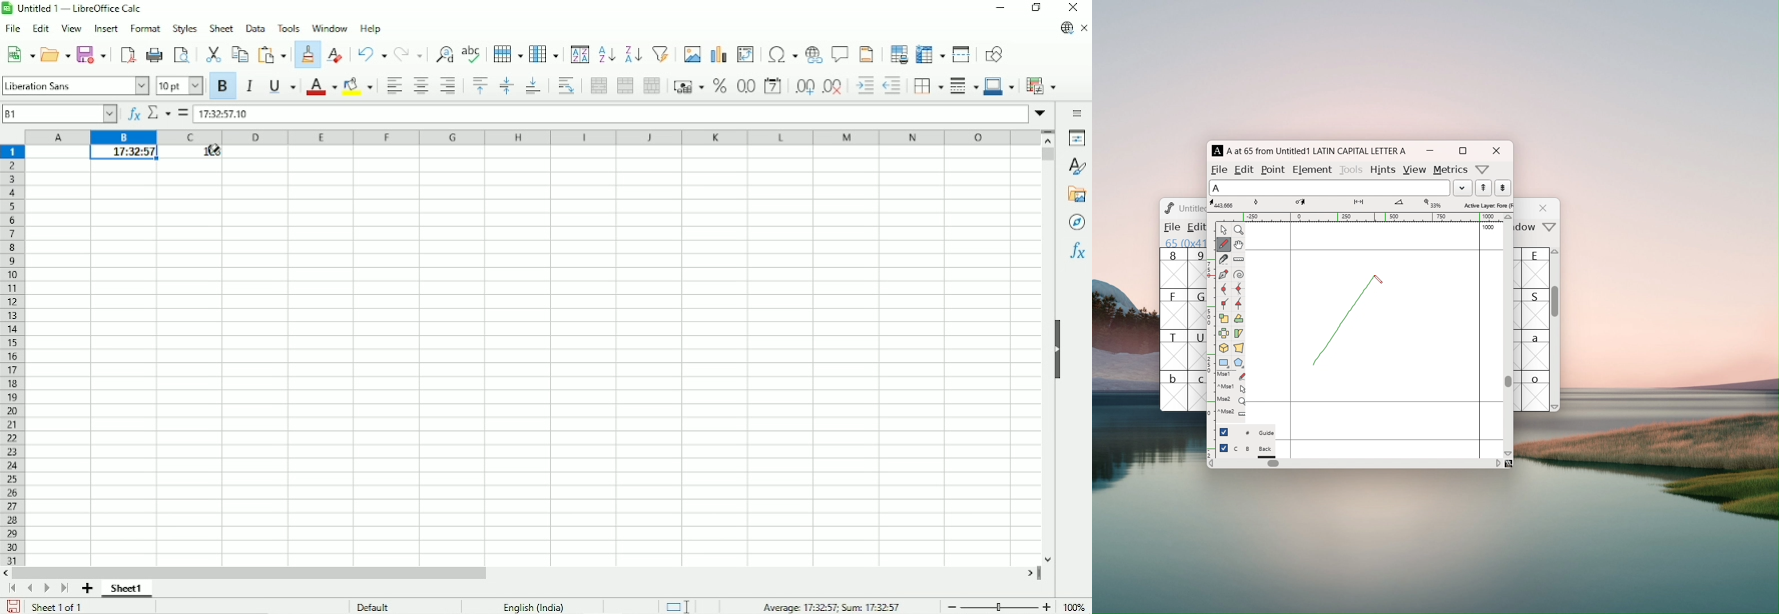 This screenshot has height=616, width=1792. What do you see at coordinates (1239, 364) in the screenshot?
I see `polygon or star` at bounding box center [1239, 364].